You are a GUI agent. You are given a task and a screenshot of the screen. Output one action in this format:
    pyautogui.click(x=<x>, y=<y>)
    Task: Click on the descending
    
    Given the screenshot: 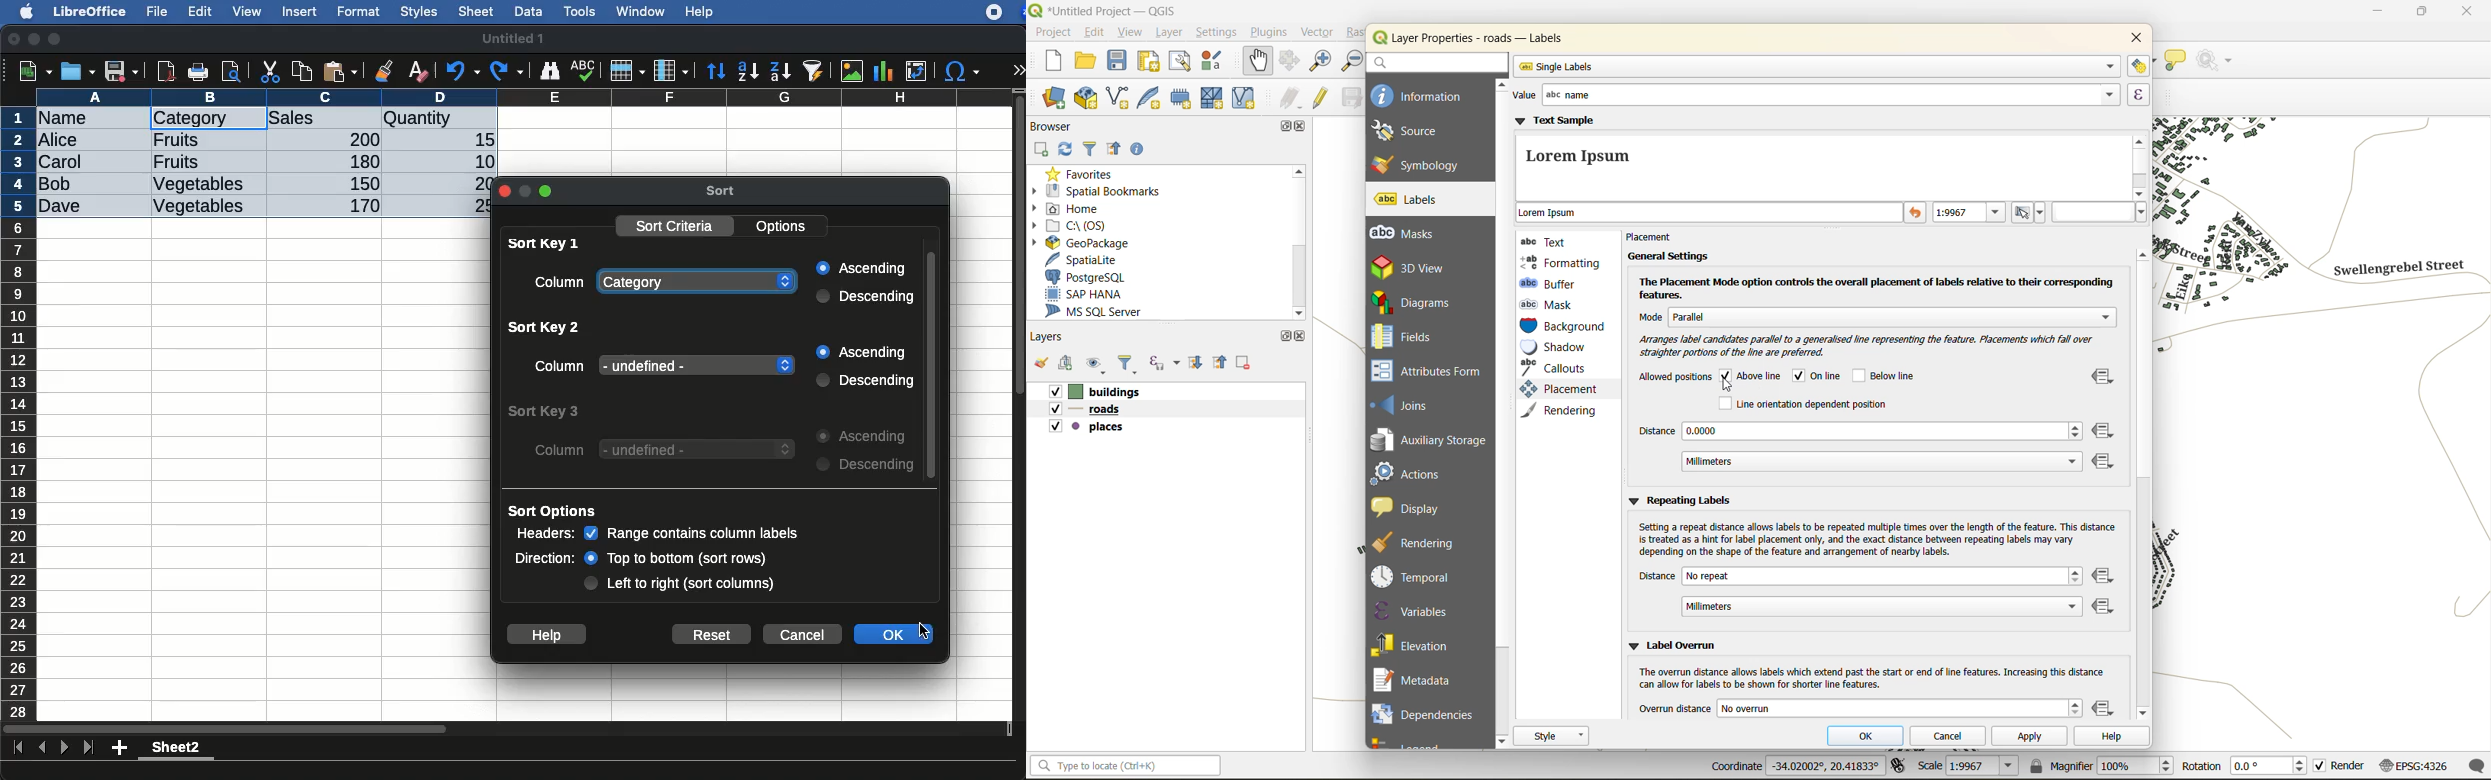 What is the action you would take?
    pyautogui.click(x=864, y=465)
    